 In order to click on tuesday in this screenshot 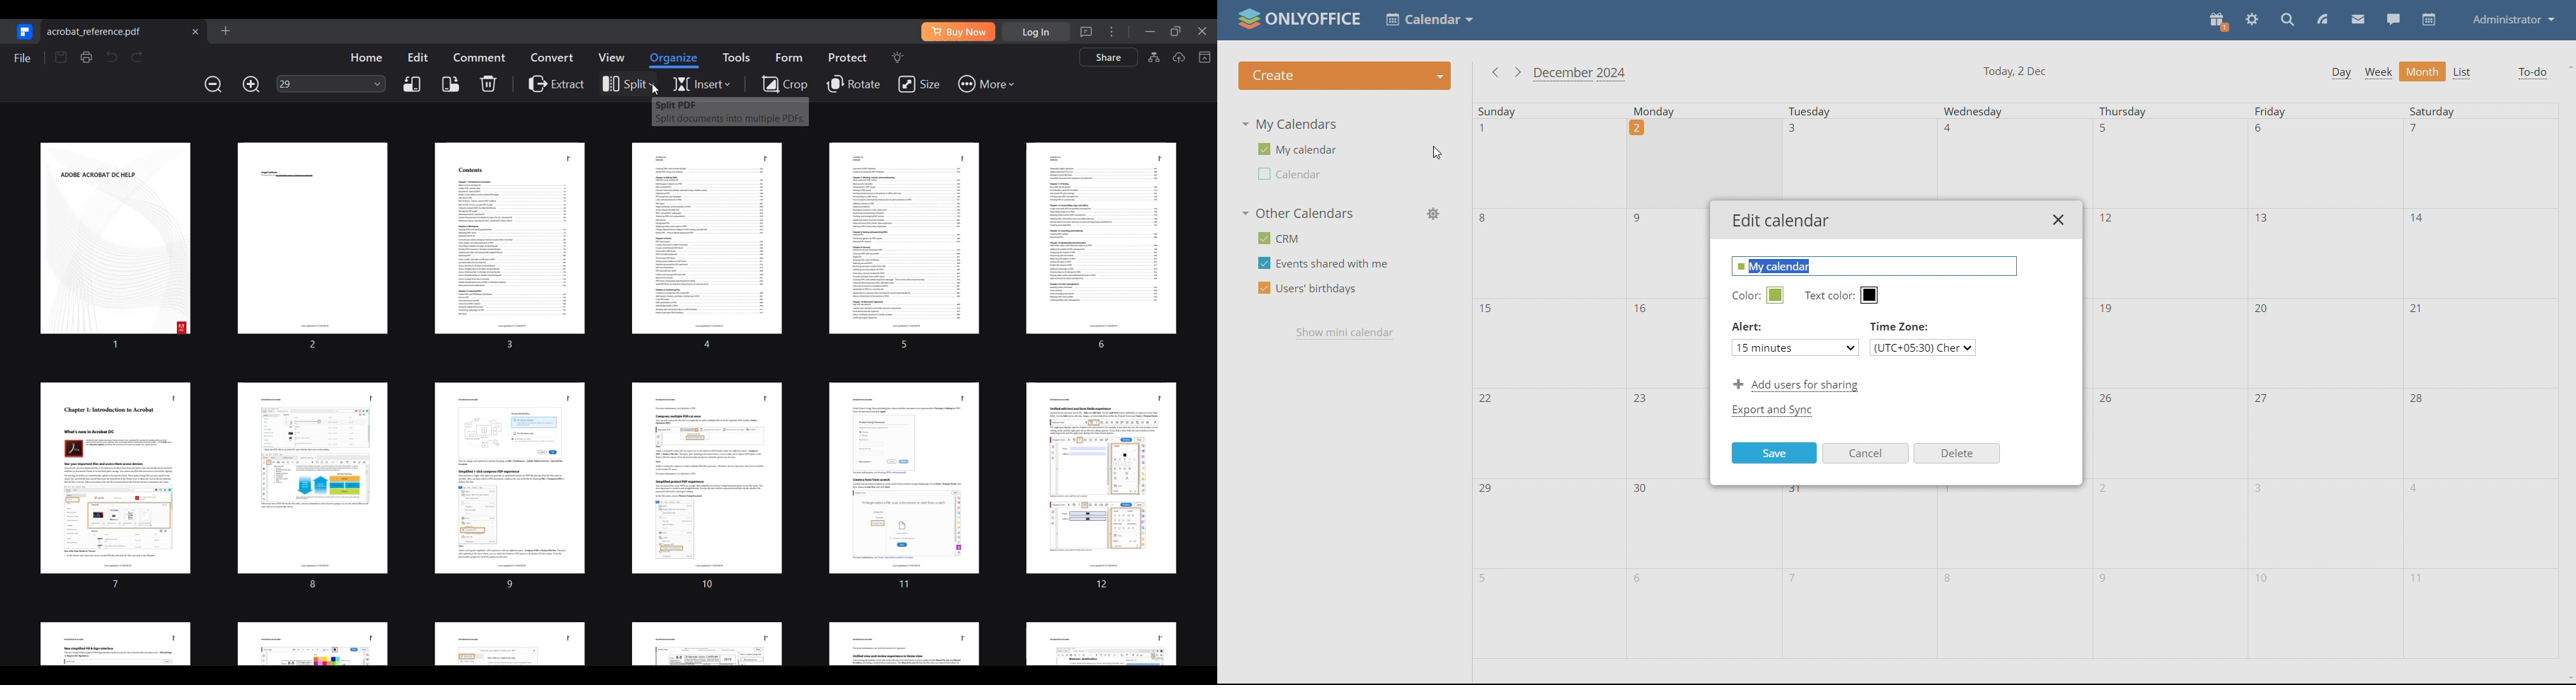, I will do `click(1860, 573)`.